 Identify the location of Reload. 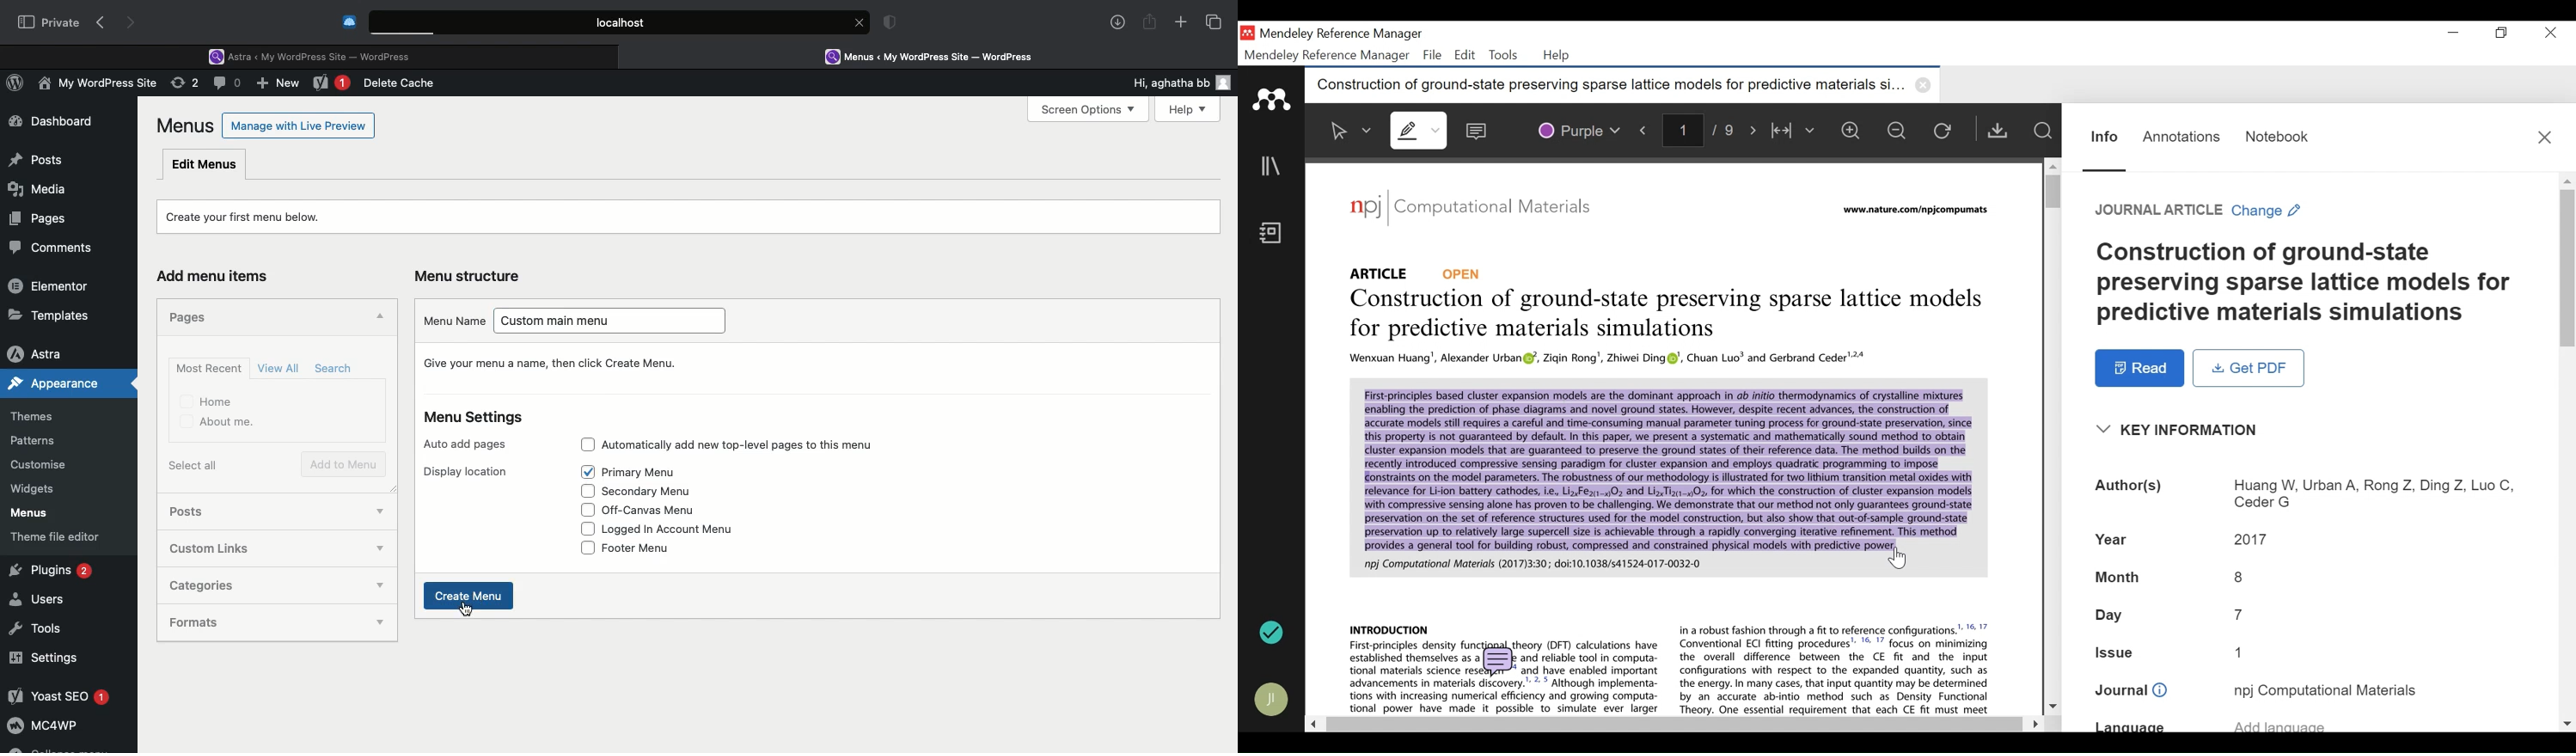
(1946, 130).